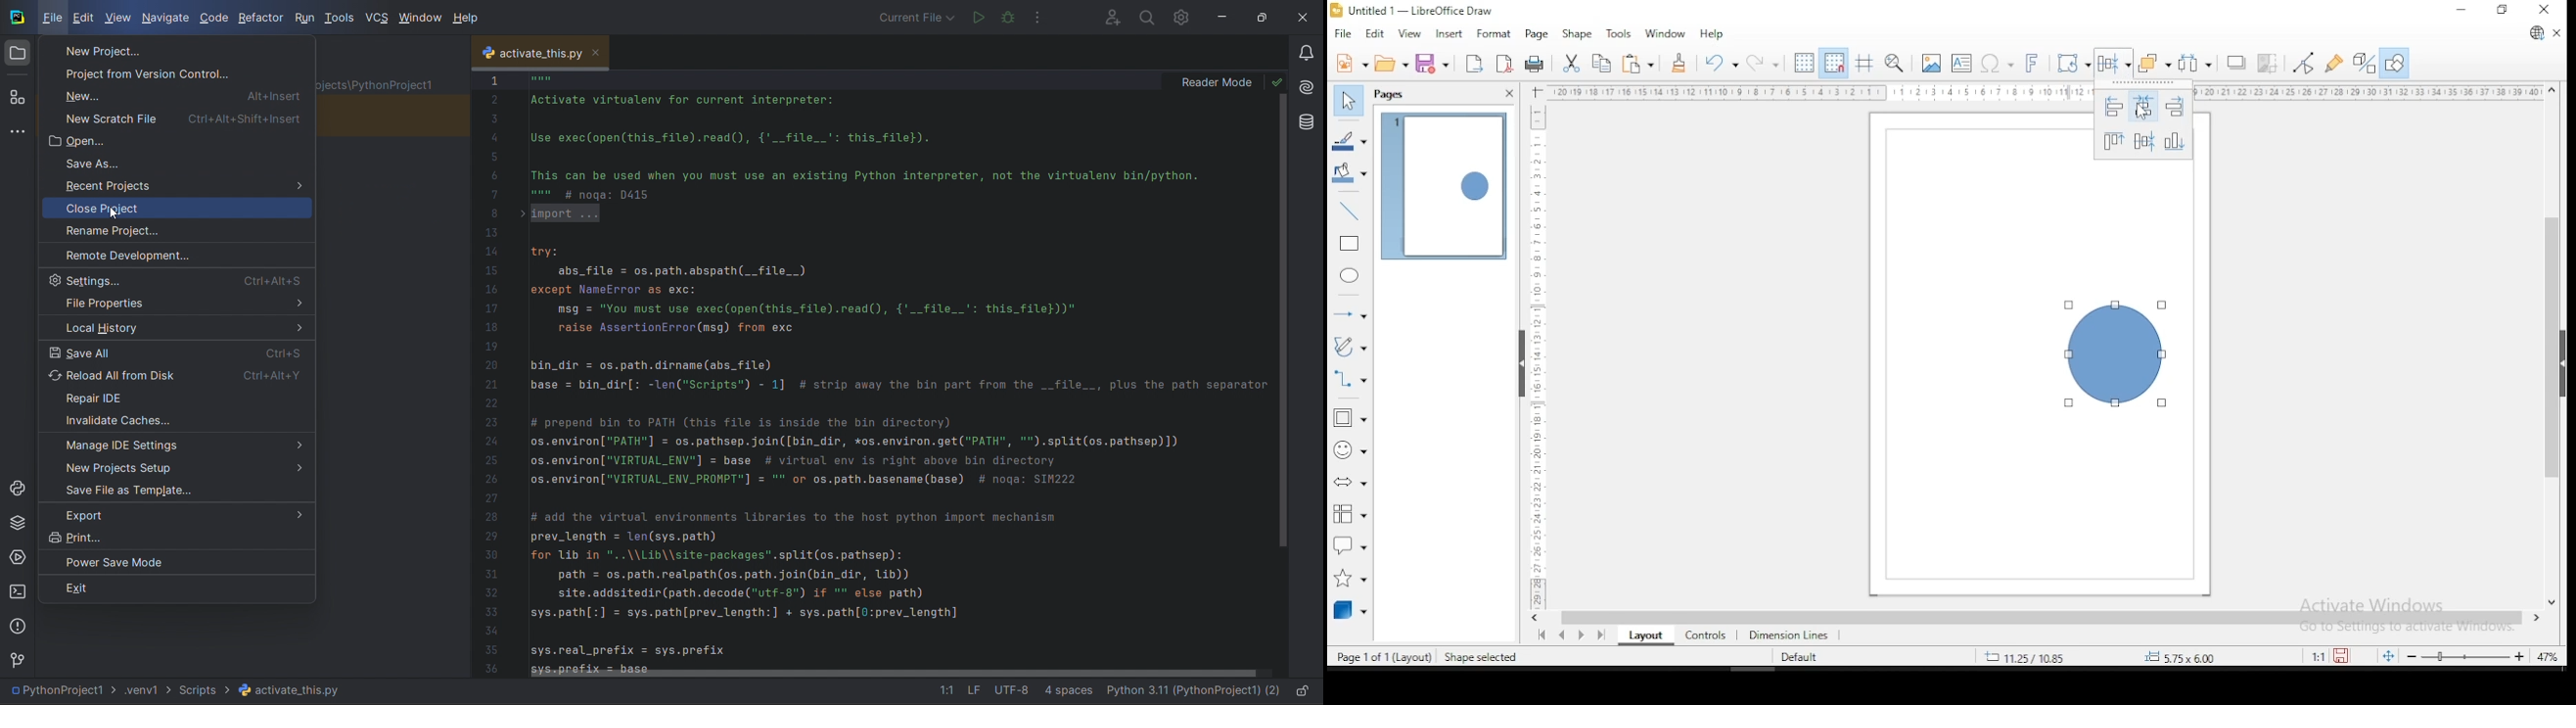  Describe the element at coordinates (1432, 63) in the screenshot. I see `save` at that location.